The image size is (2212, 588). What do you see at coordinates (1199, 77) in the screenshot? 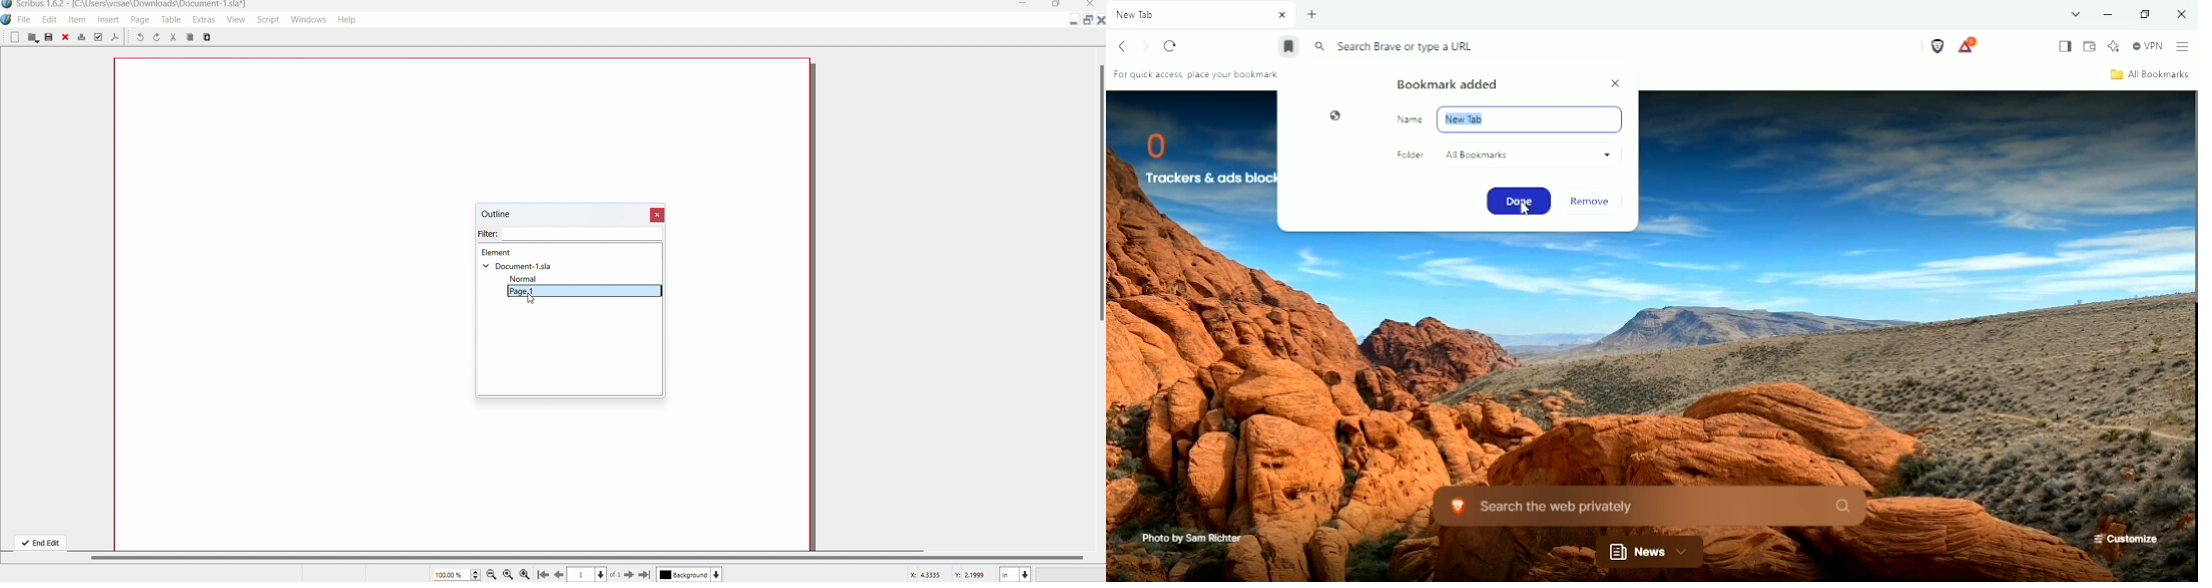
I see `For quick access, place your bookmarks here on the bookmarks bar.  Import bookmarks now` at bounding box center [1199, 77].